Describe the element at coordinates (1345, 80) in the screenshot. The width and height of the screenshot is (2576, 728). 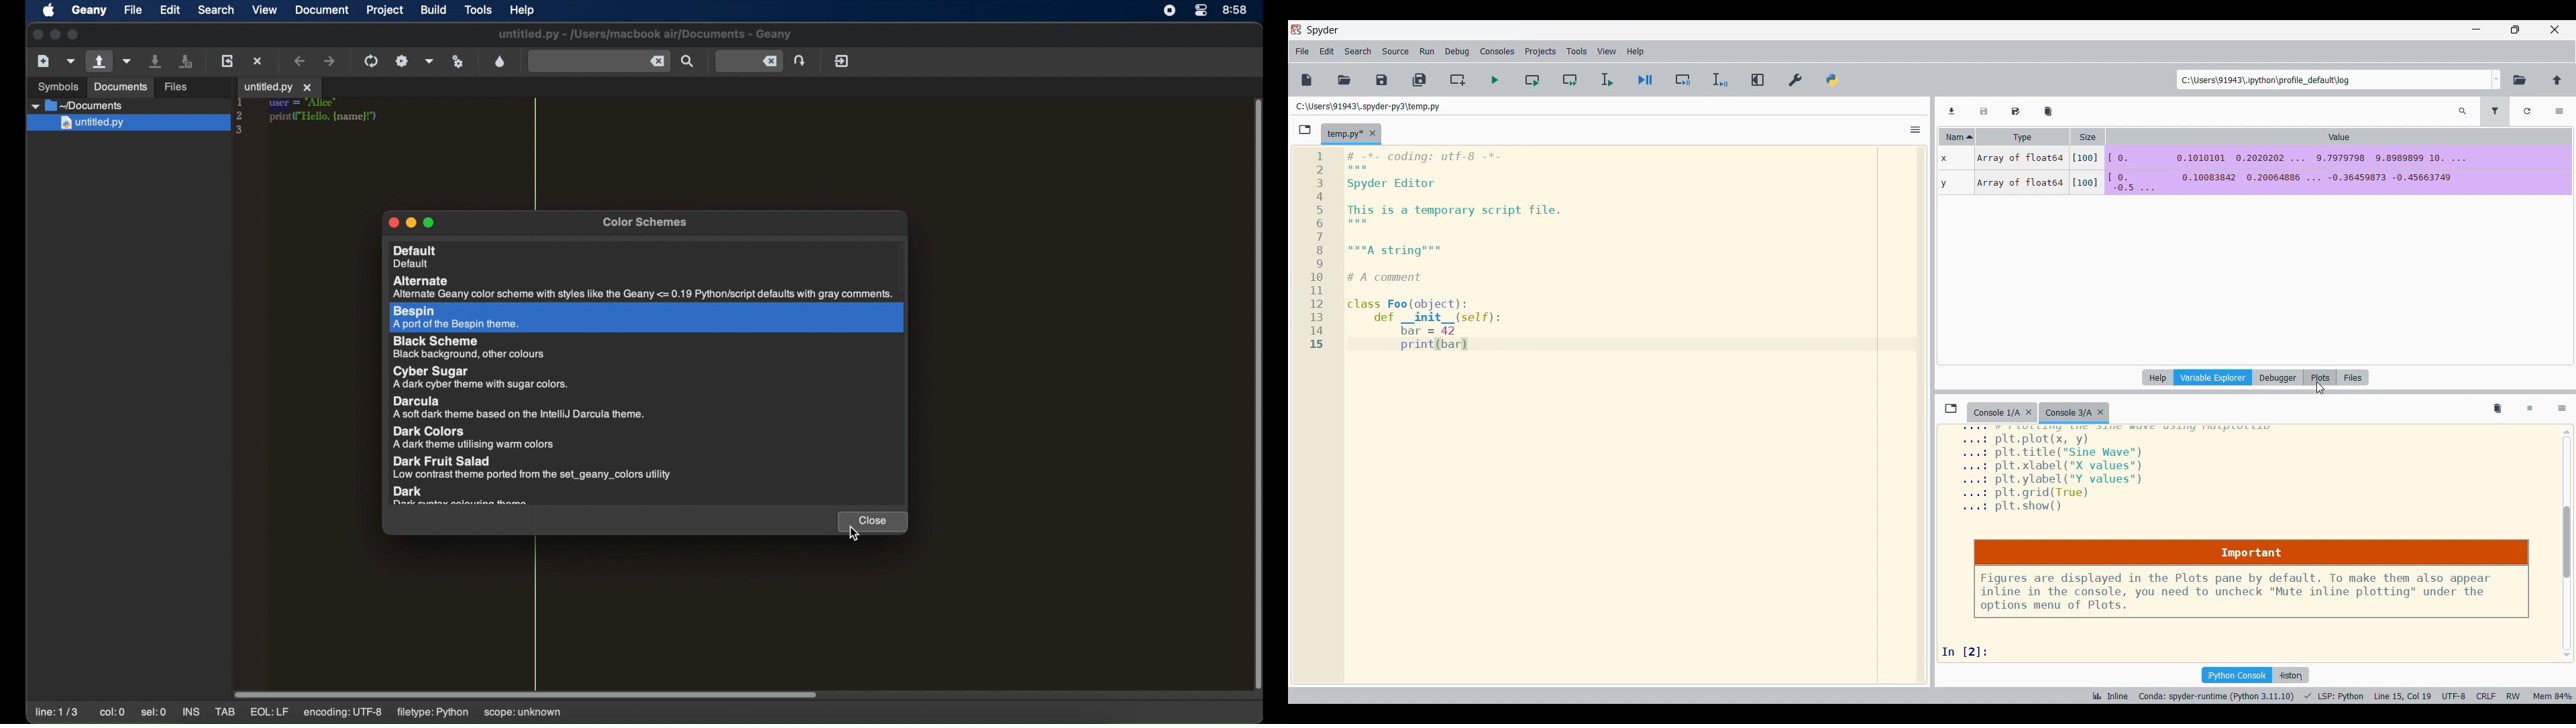
I see `Open file` at that location.